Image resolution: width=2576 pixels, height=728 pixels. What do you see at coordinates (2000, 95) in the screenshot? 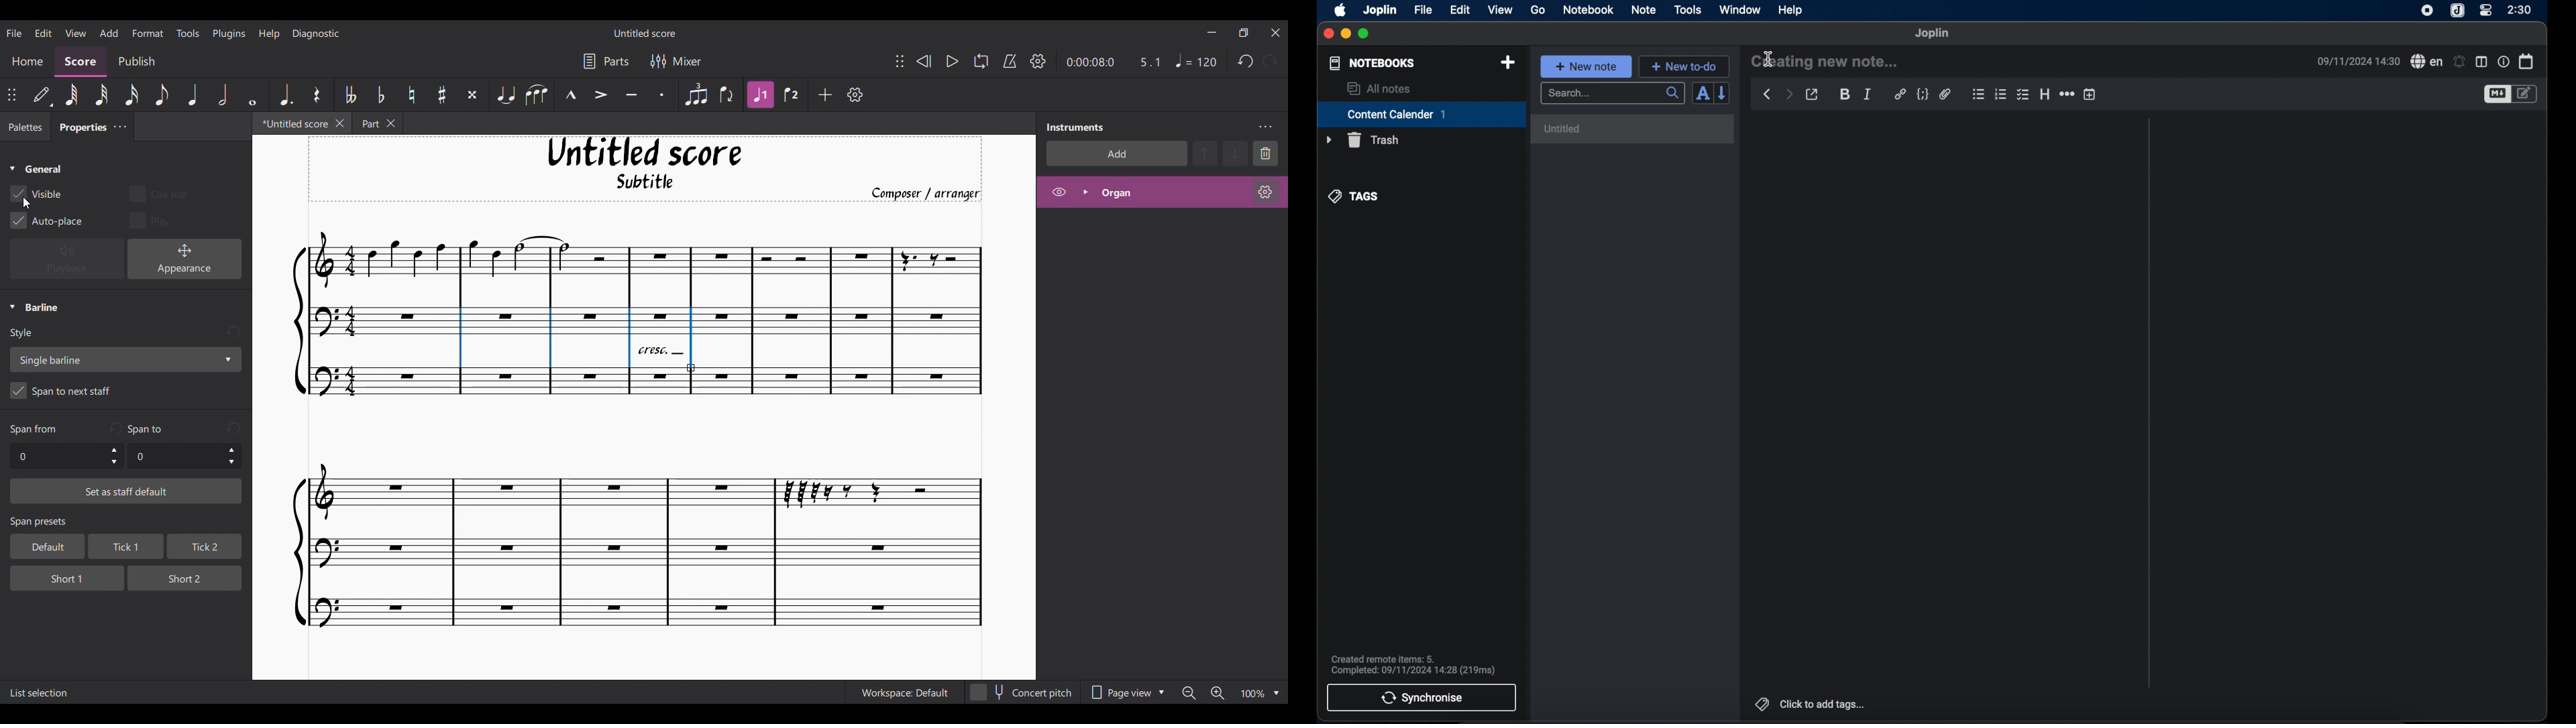
I see `numbered list` at bounding box center [2000, 95].